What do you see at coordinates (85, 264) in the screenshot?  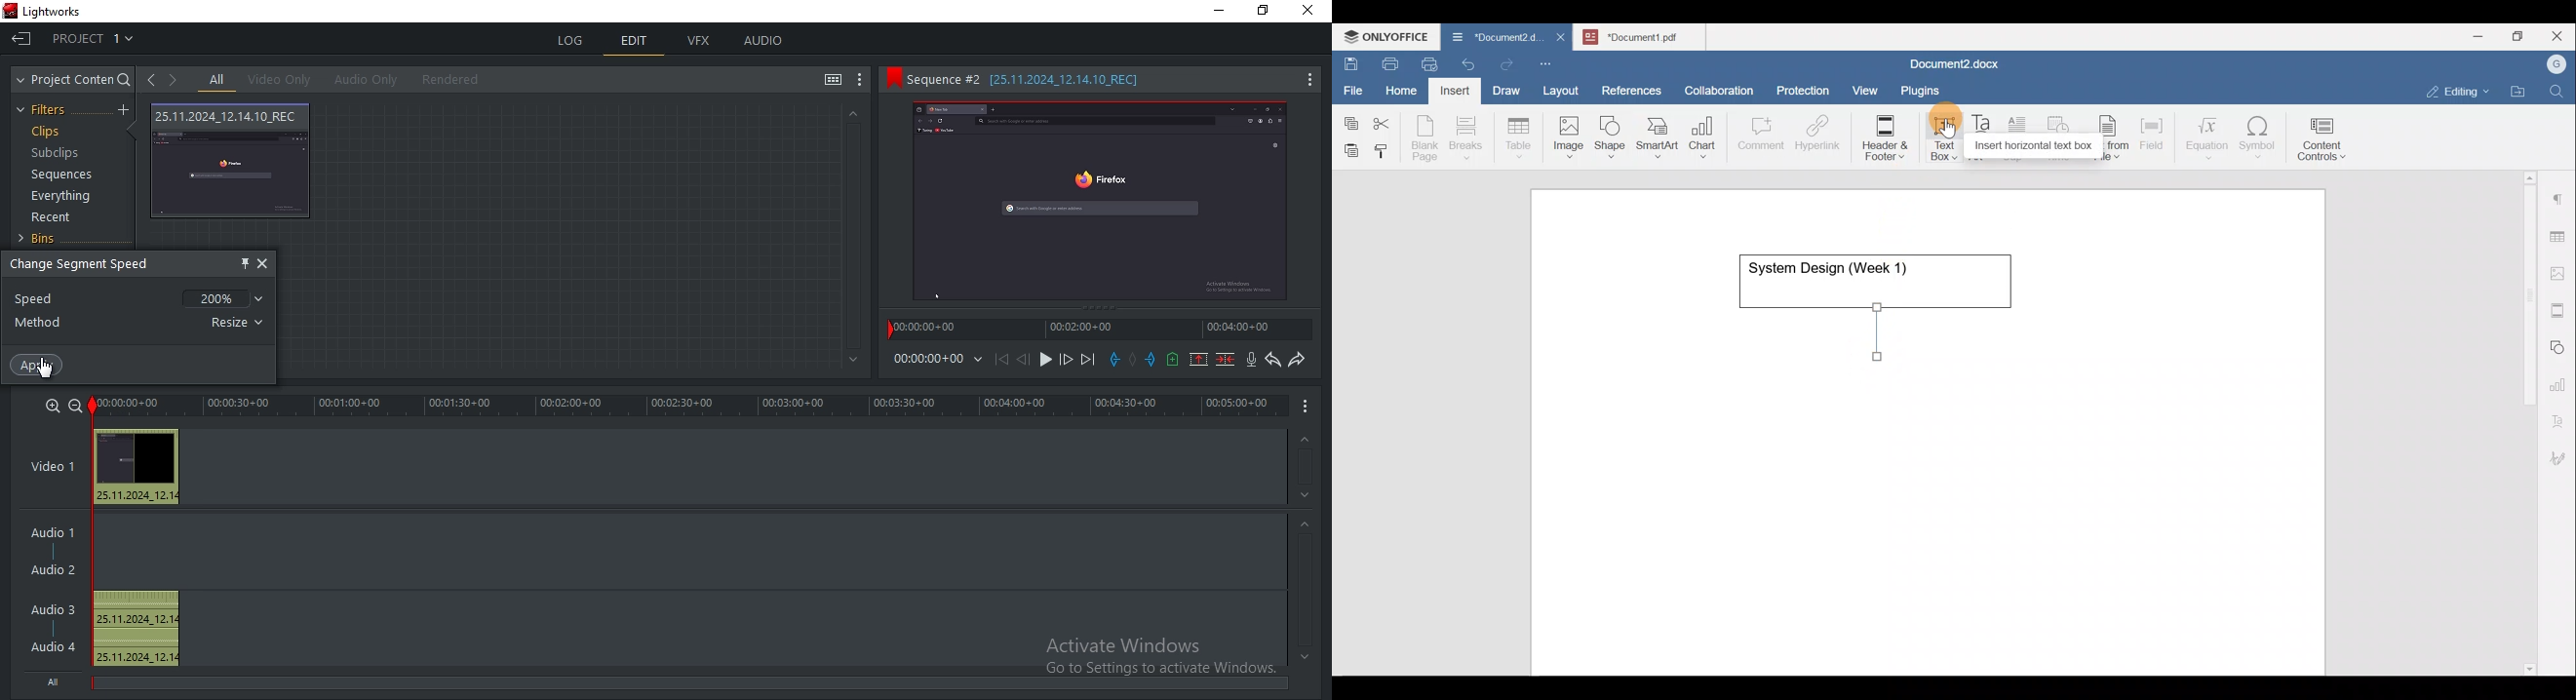 I see `change segment speed ` at bounding box center [85, 264].